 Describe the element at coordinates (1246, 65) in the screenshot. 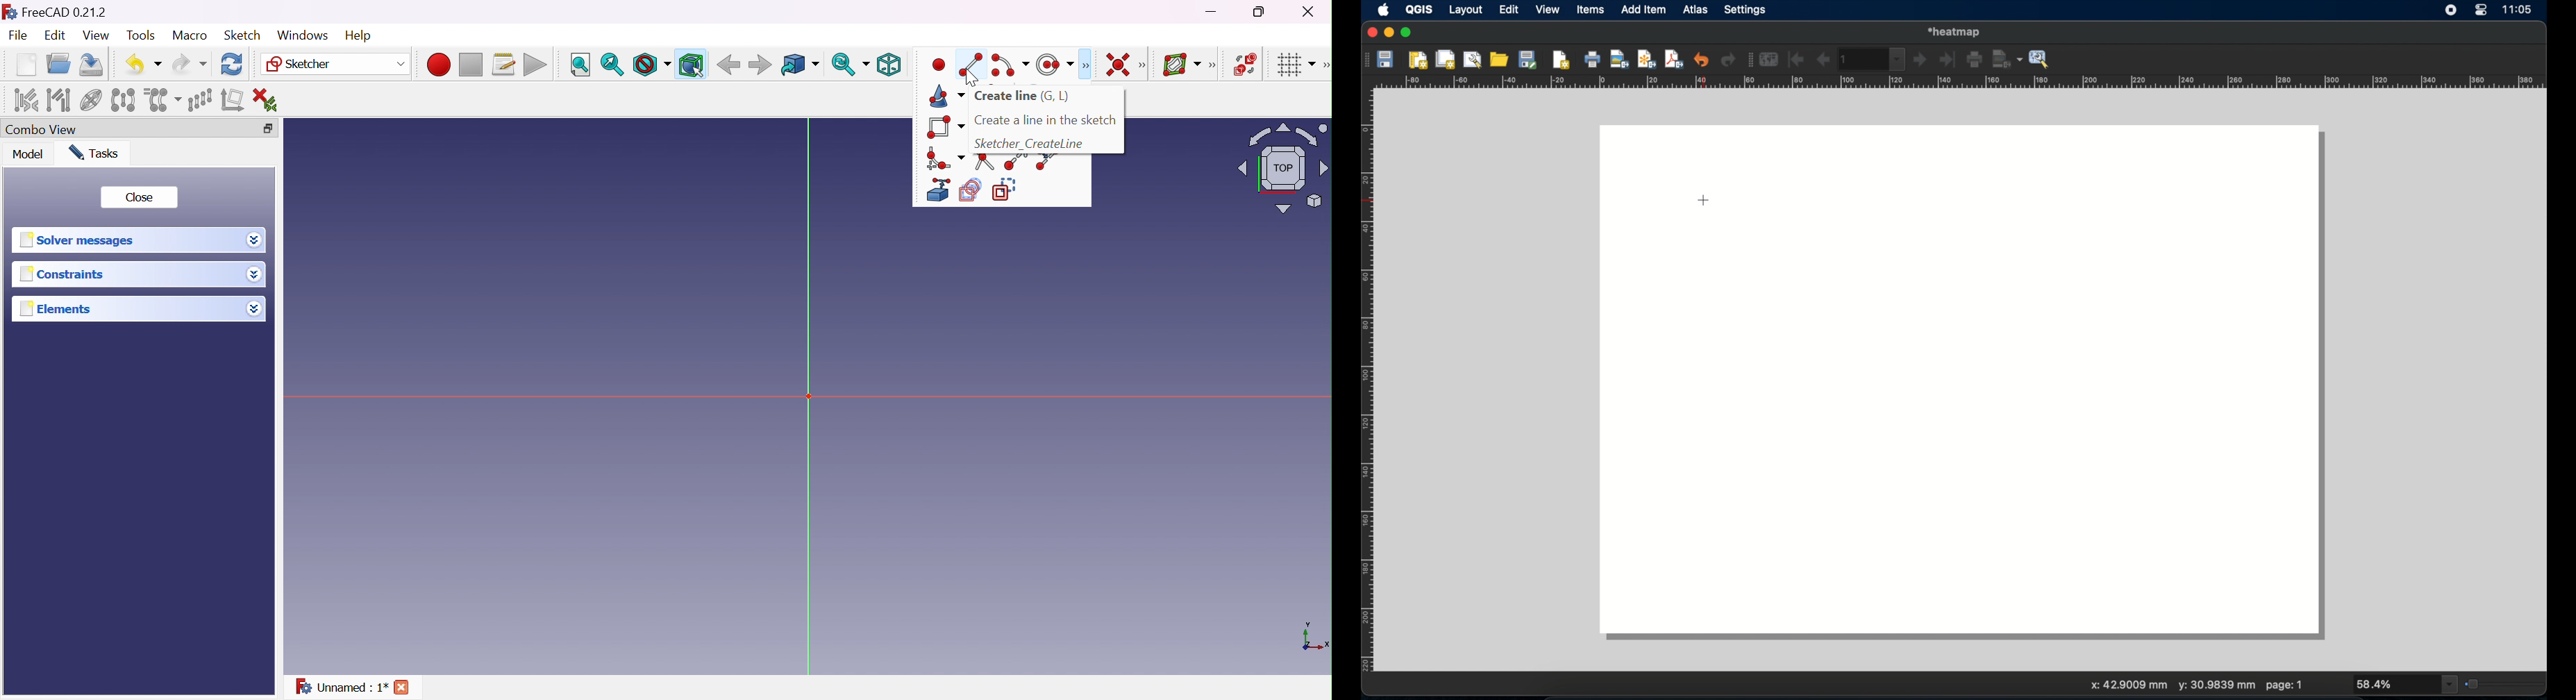

I see `Switch virtual space` at that location.